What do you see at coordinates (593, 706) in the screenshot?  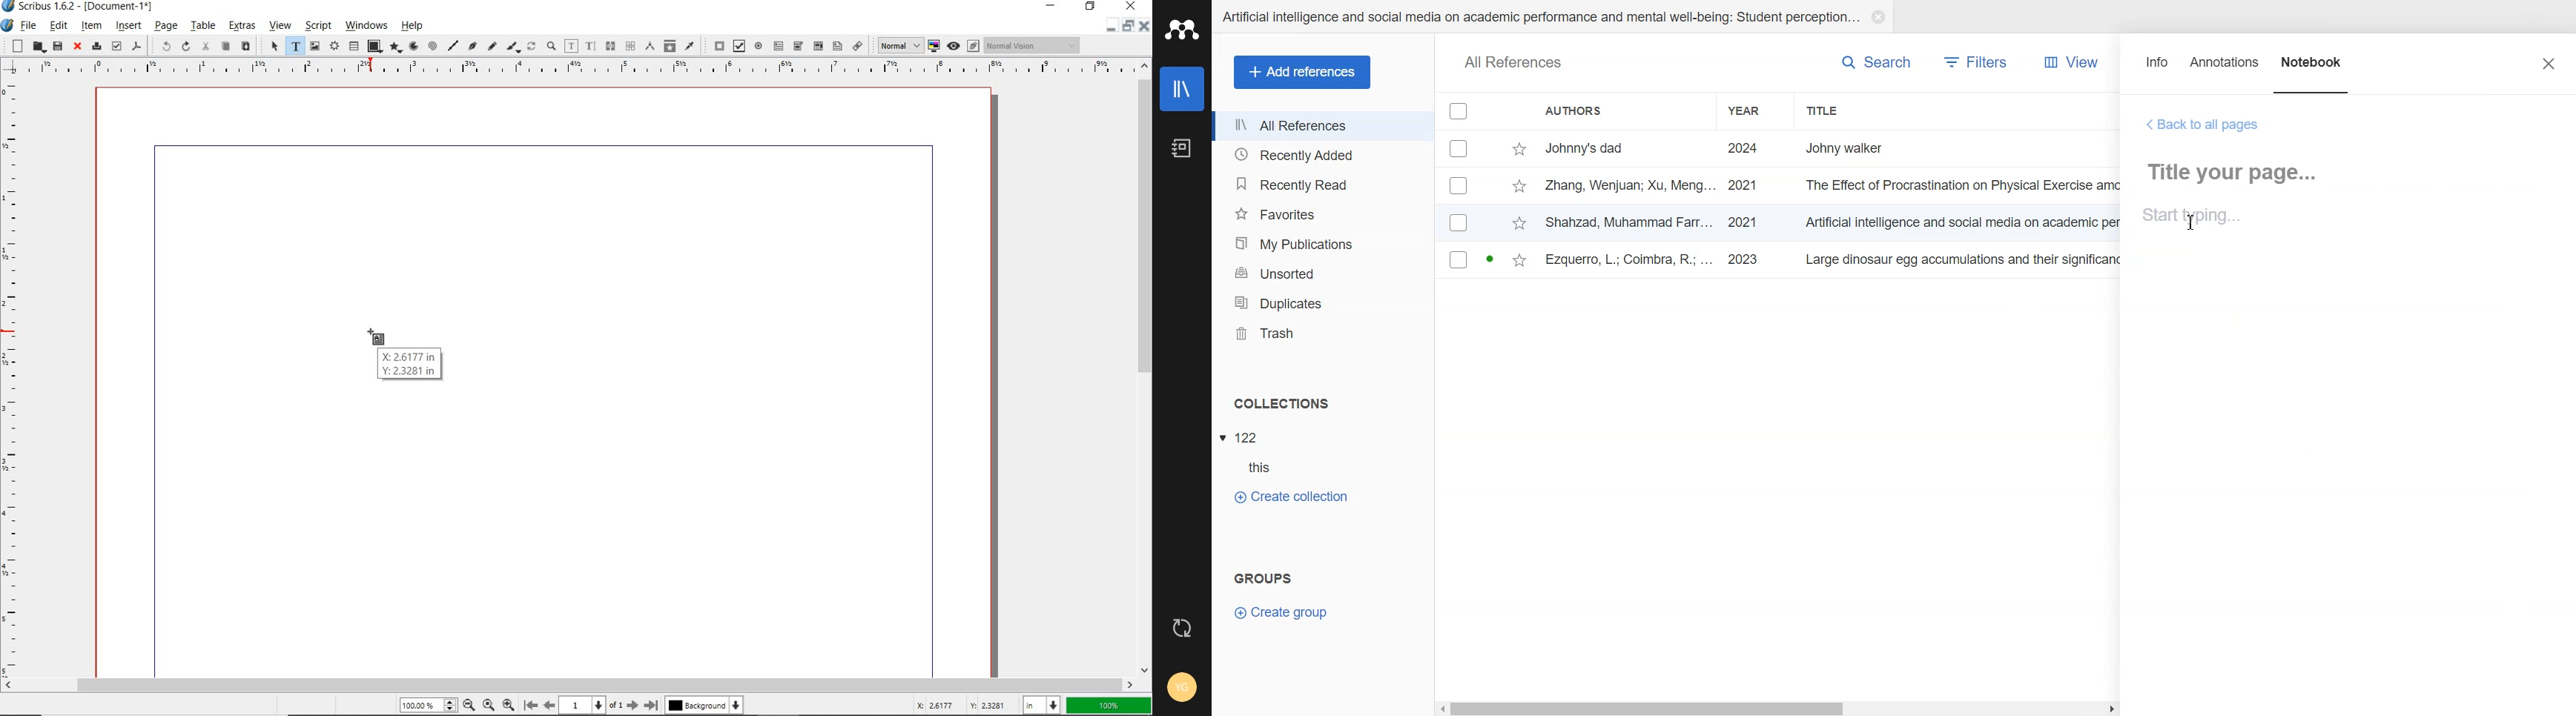 I see `1 of 1` at bounding box center [593, 706].